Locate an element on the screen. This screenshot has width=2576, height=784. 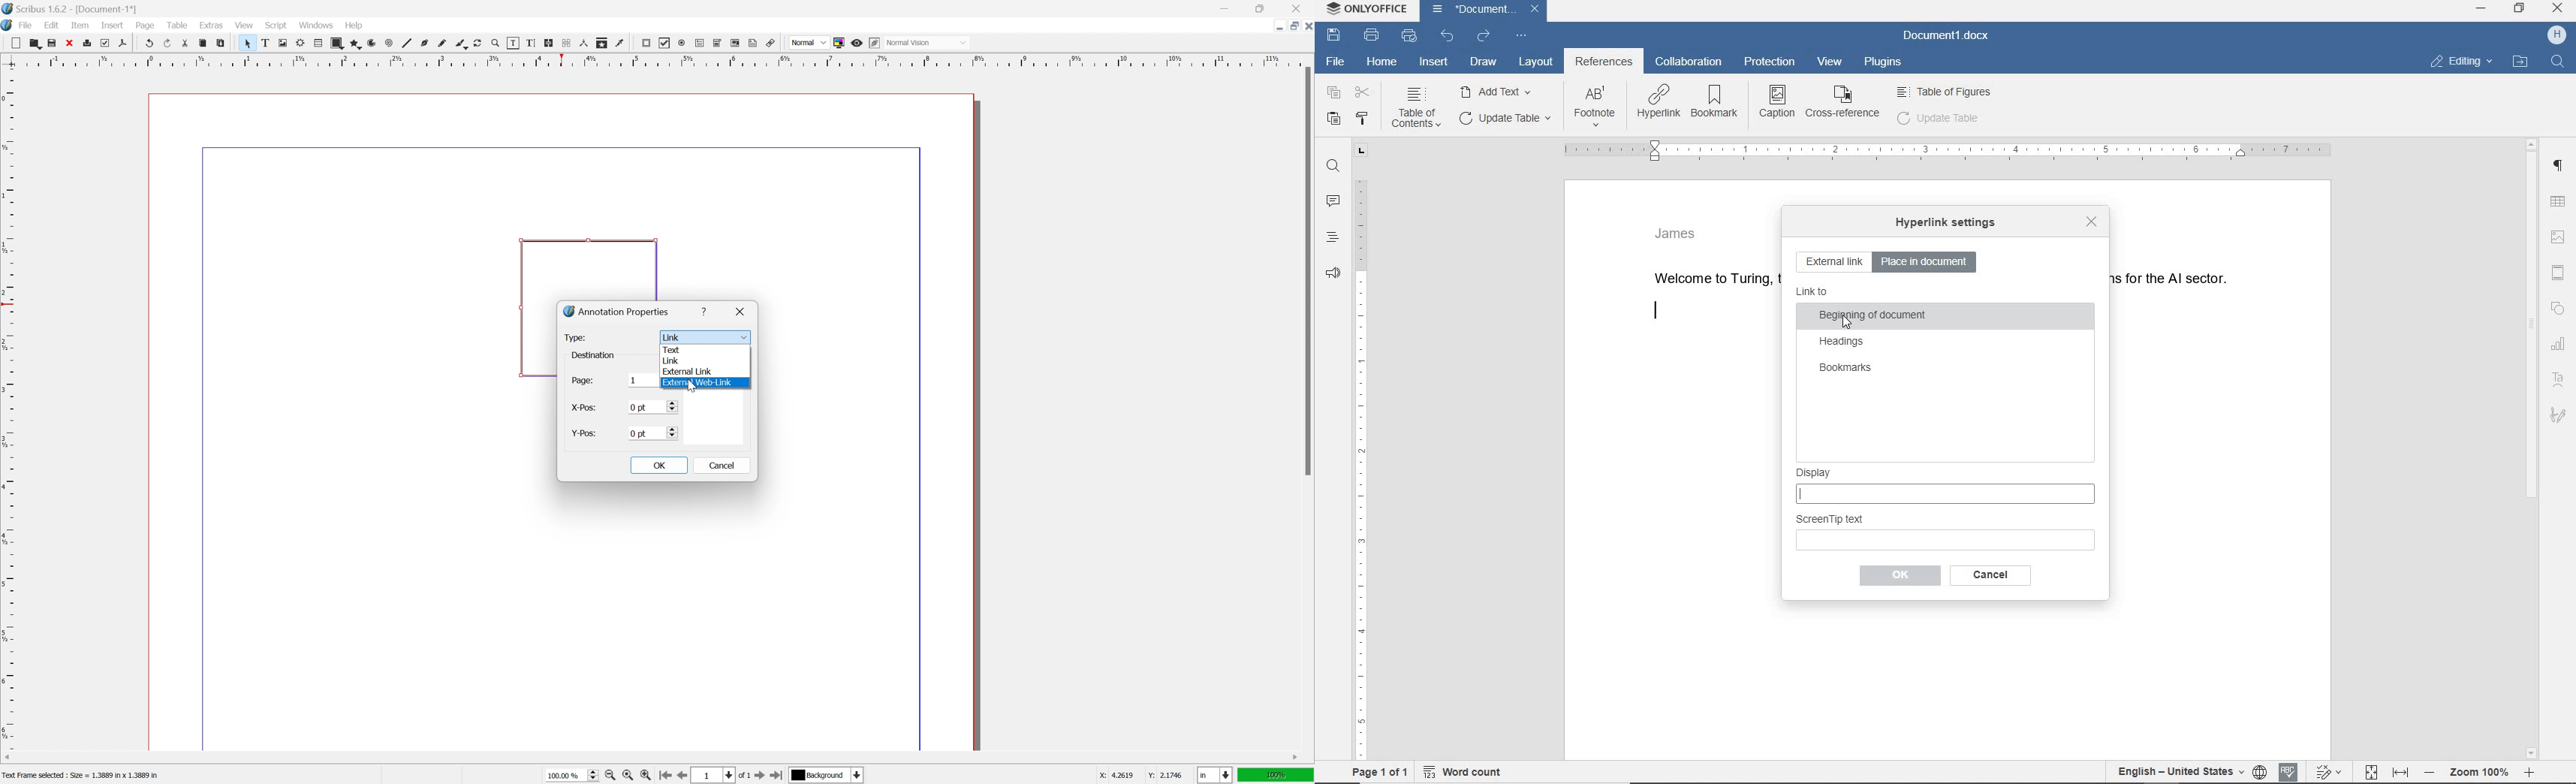
copy is located at coordinates (202, 43).